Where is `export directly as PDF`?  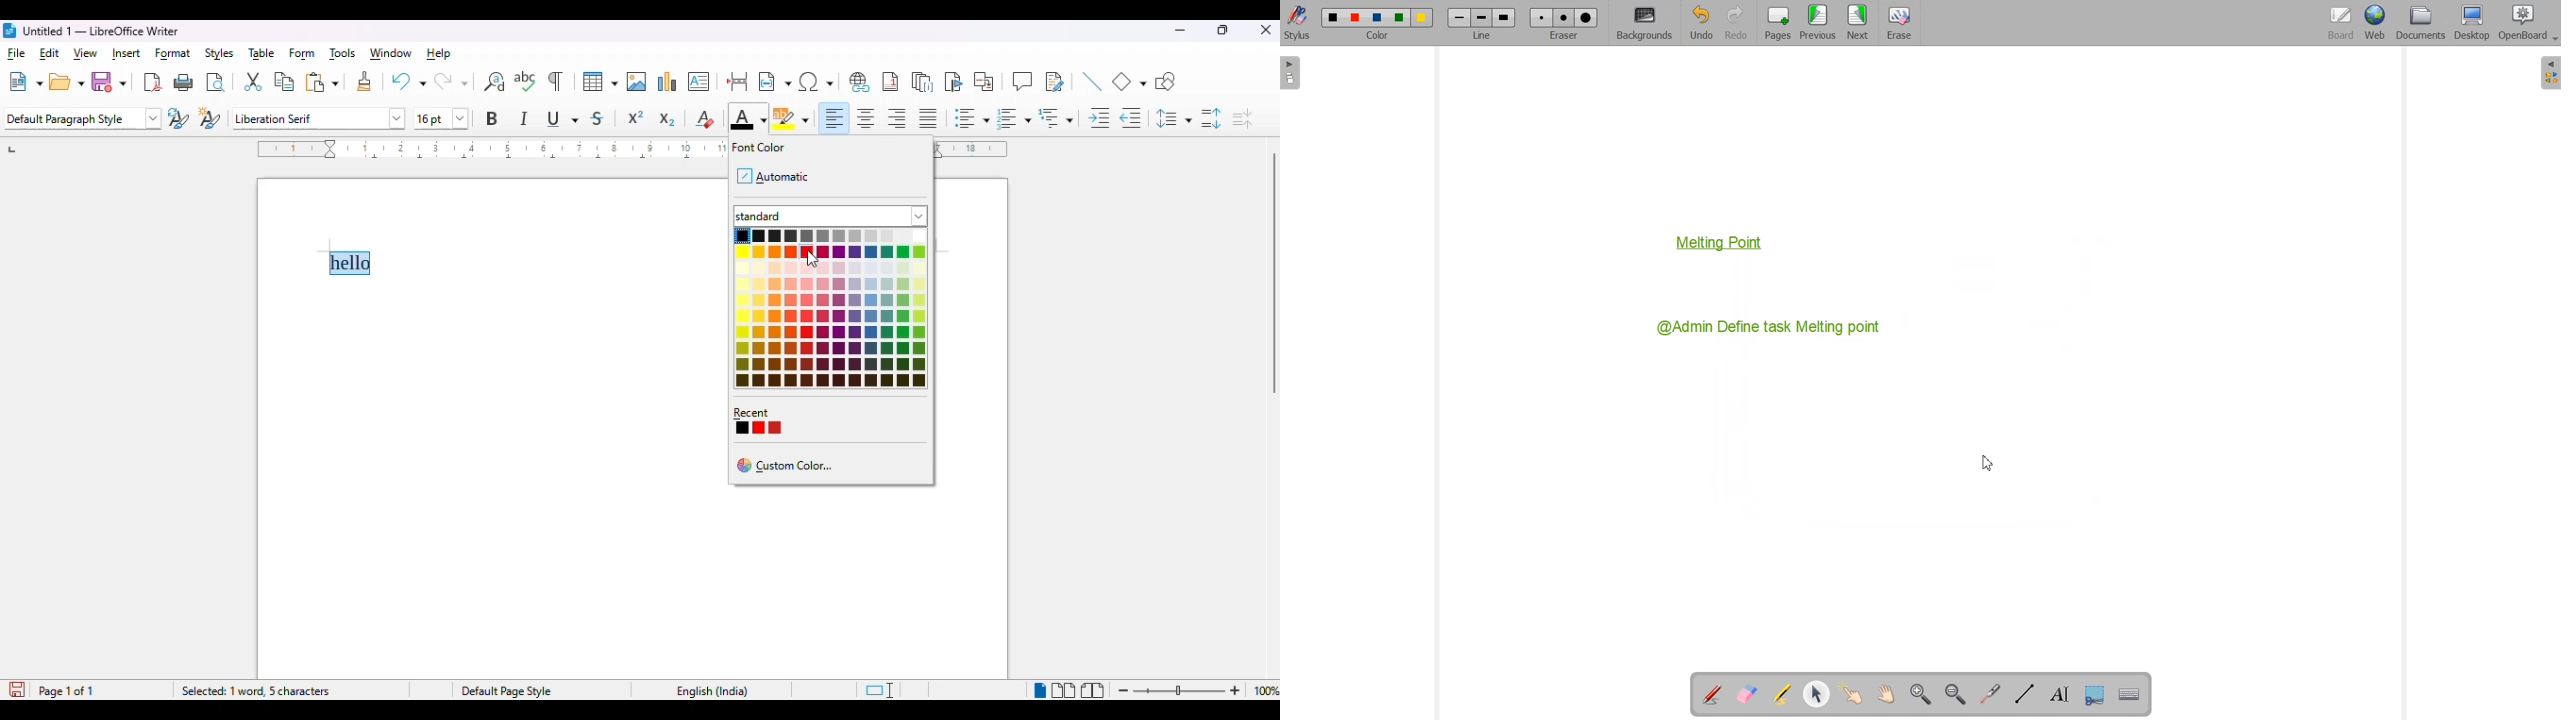 export directly as PDF is located at coordinates (152, 83).